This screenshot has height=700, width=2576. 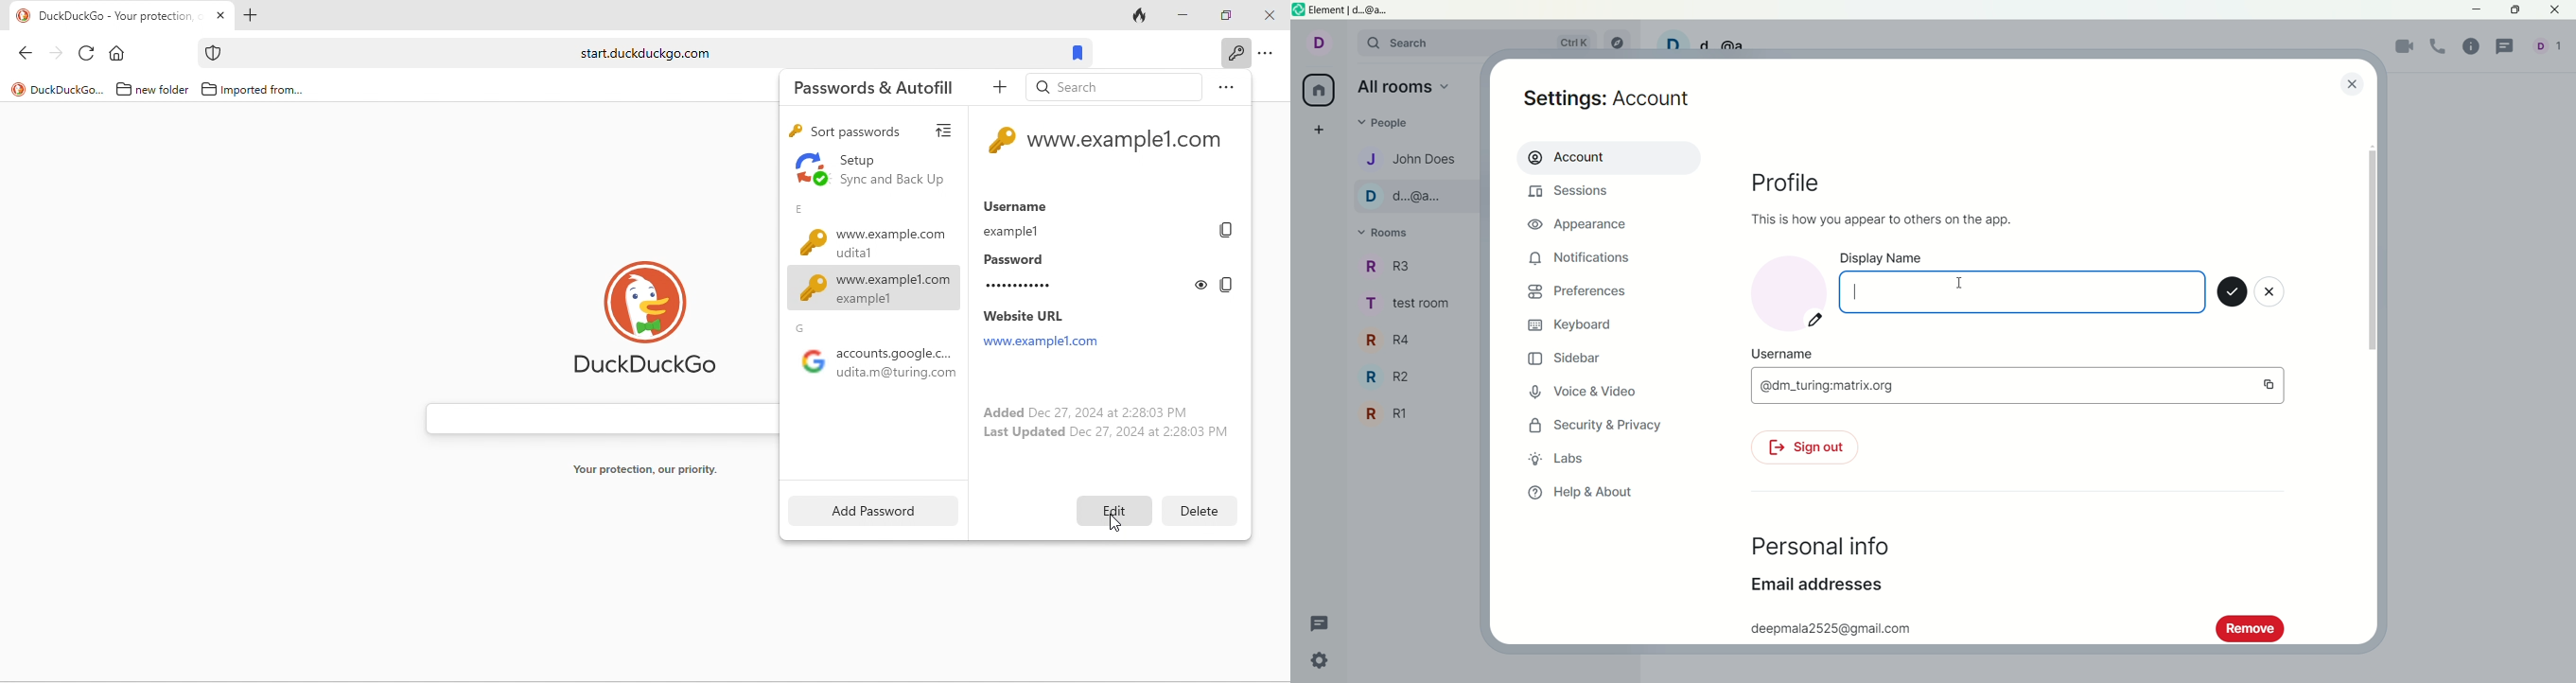 What do you see at coordinates (1322, 664) in the screenshot?
I see `quick settings` at bounding box center [1322, 664].